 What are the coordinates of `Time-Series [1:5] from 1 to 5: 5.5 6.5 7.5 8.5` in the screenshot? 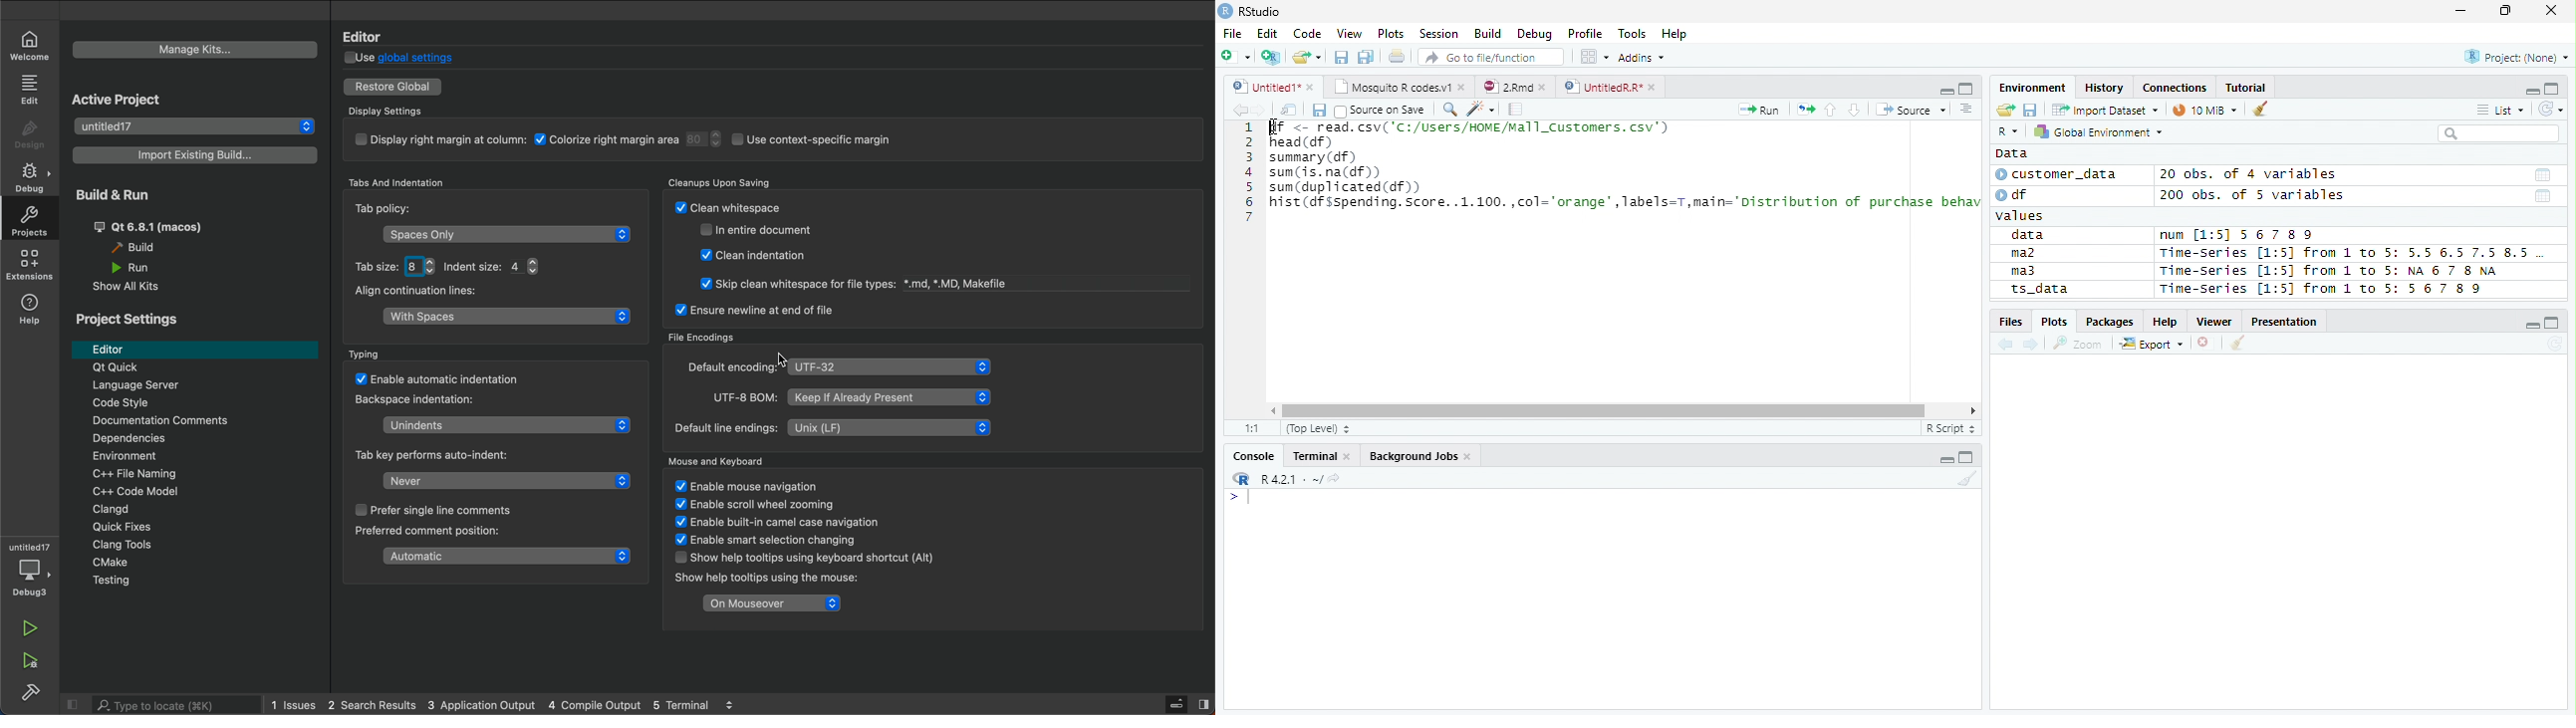 It's located at (2348, 254).